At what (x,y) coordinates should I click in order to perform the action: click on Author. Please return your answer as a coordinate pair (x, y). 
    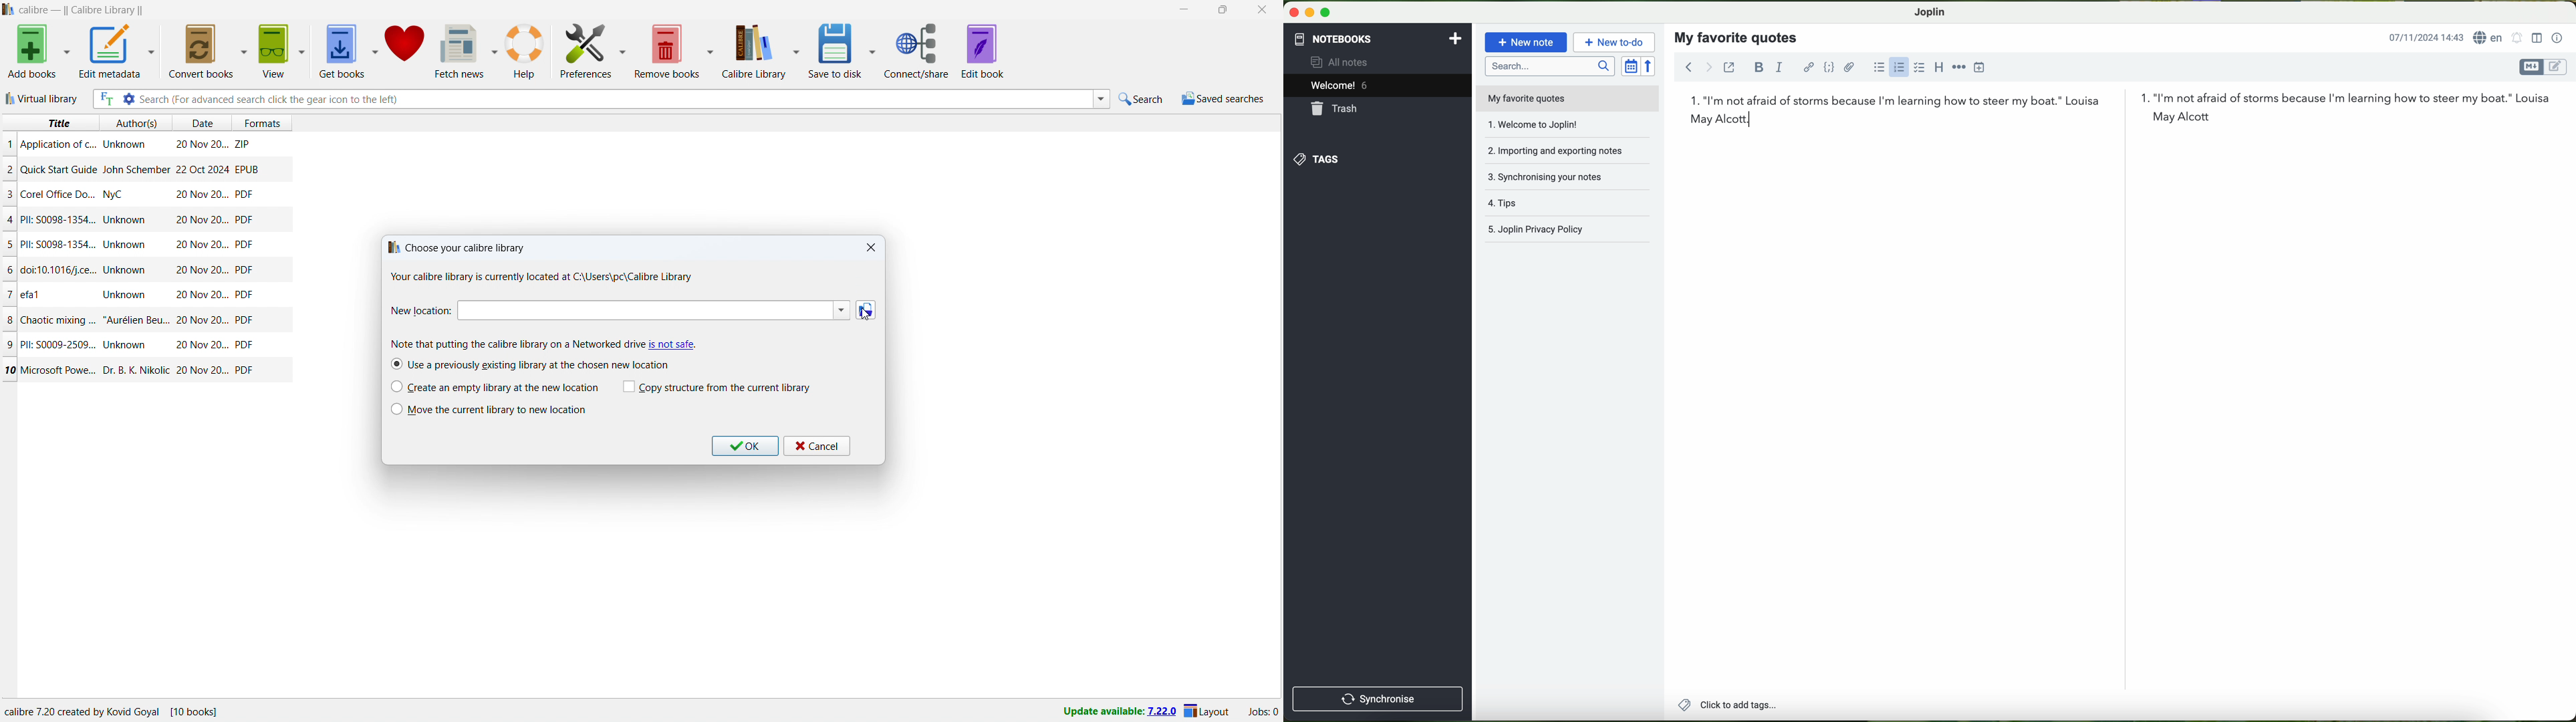
    Looking at the image, I should click on (127, 345).